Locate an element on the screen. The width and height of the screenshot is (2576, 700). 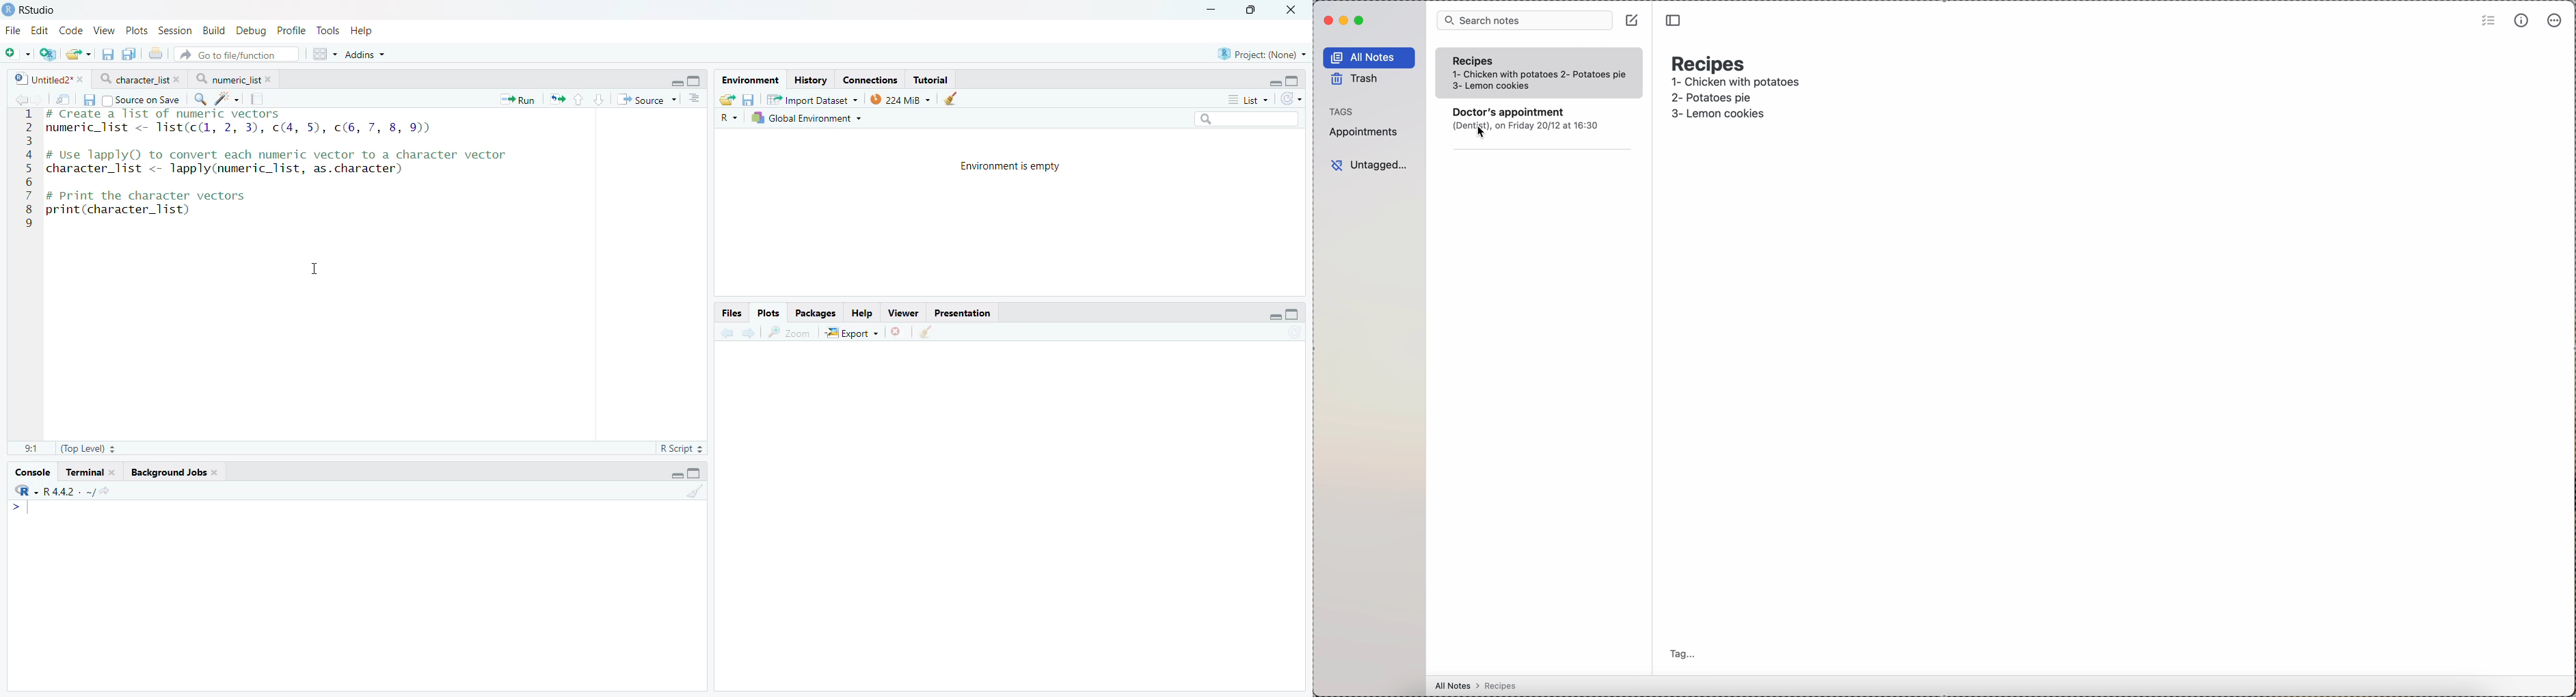
Plots is located at coordinates (770, 311).